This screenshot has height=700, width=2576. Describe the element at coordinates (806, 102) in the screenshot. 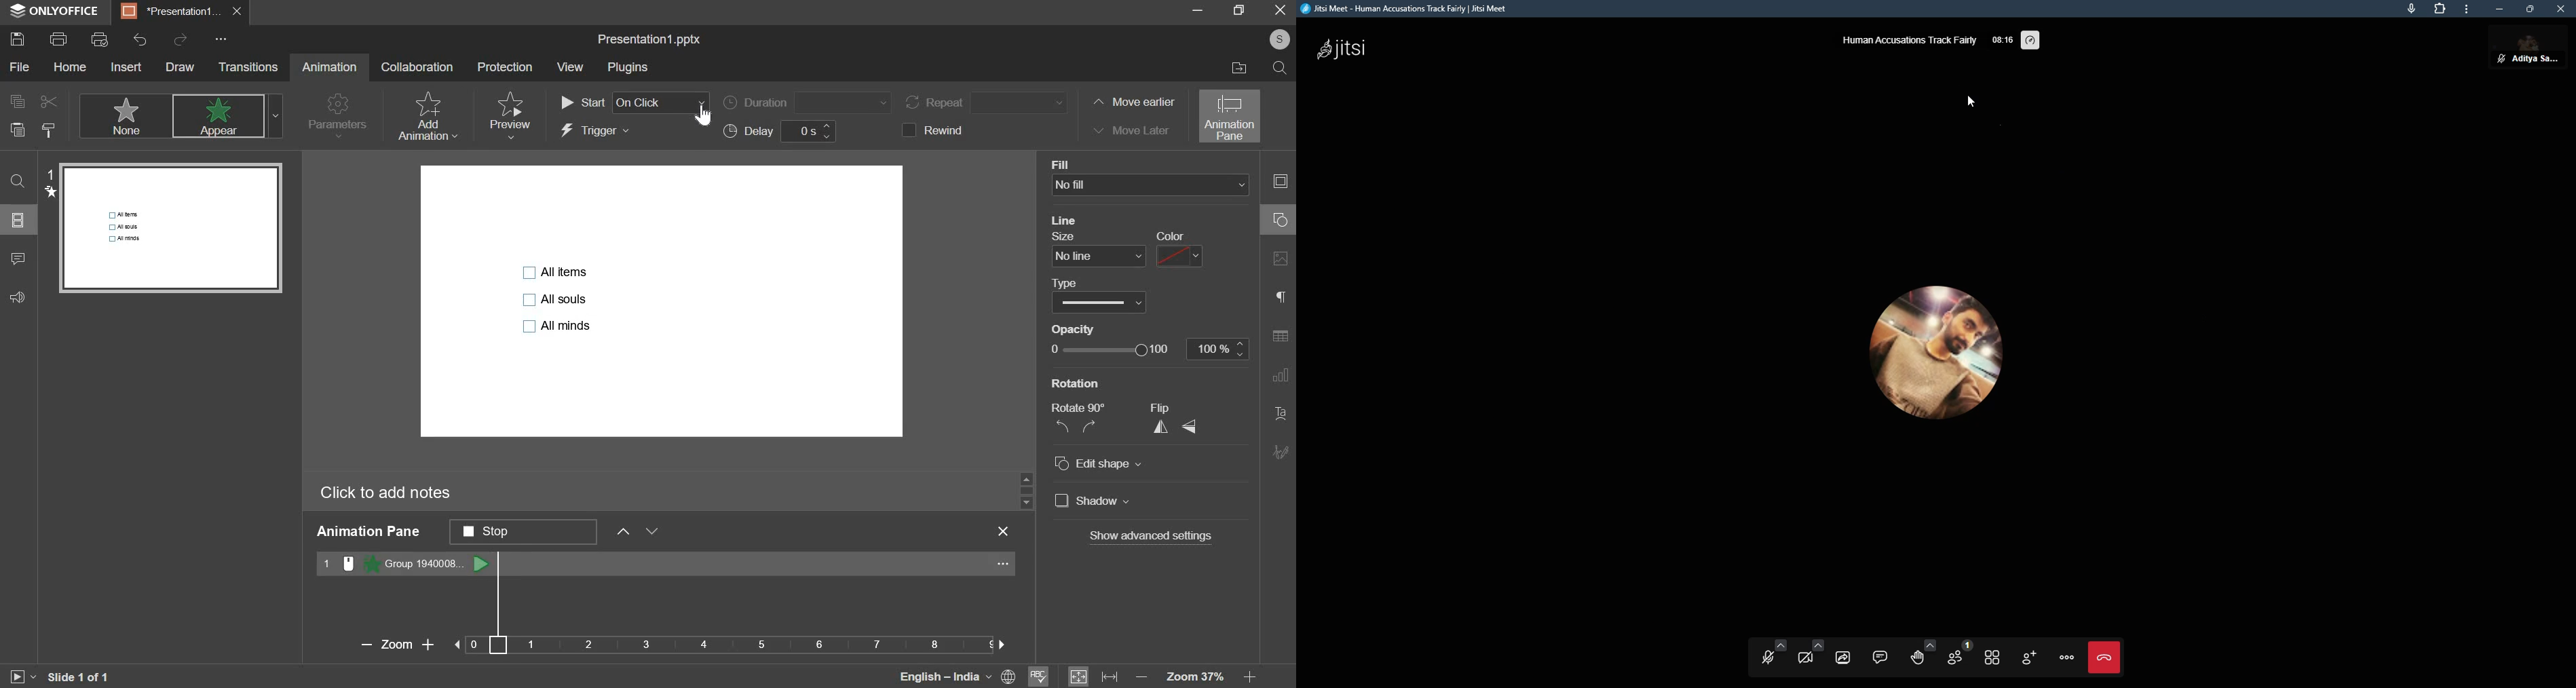

I see `duration` at that location.